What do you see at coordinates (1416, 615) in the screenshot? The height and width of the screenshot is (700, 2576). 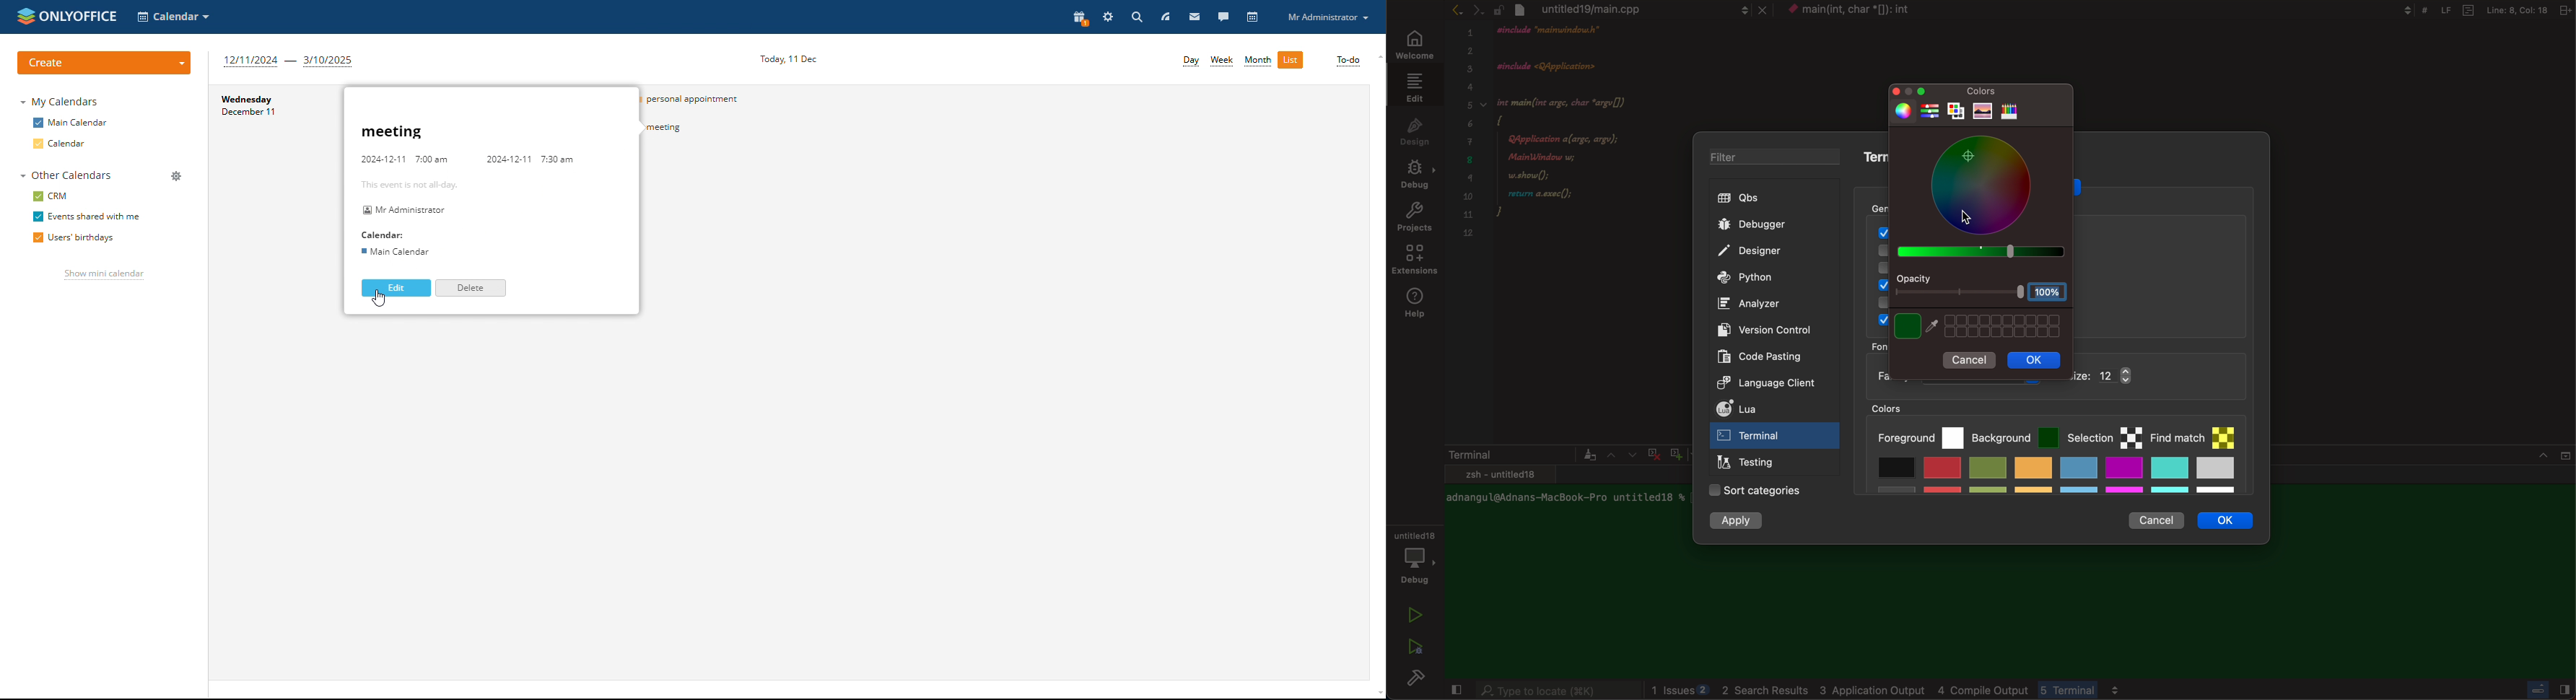 I see `run` at bounding box center [1416, 615].